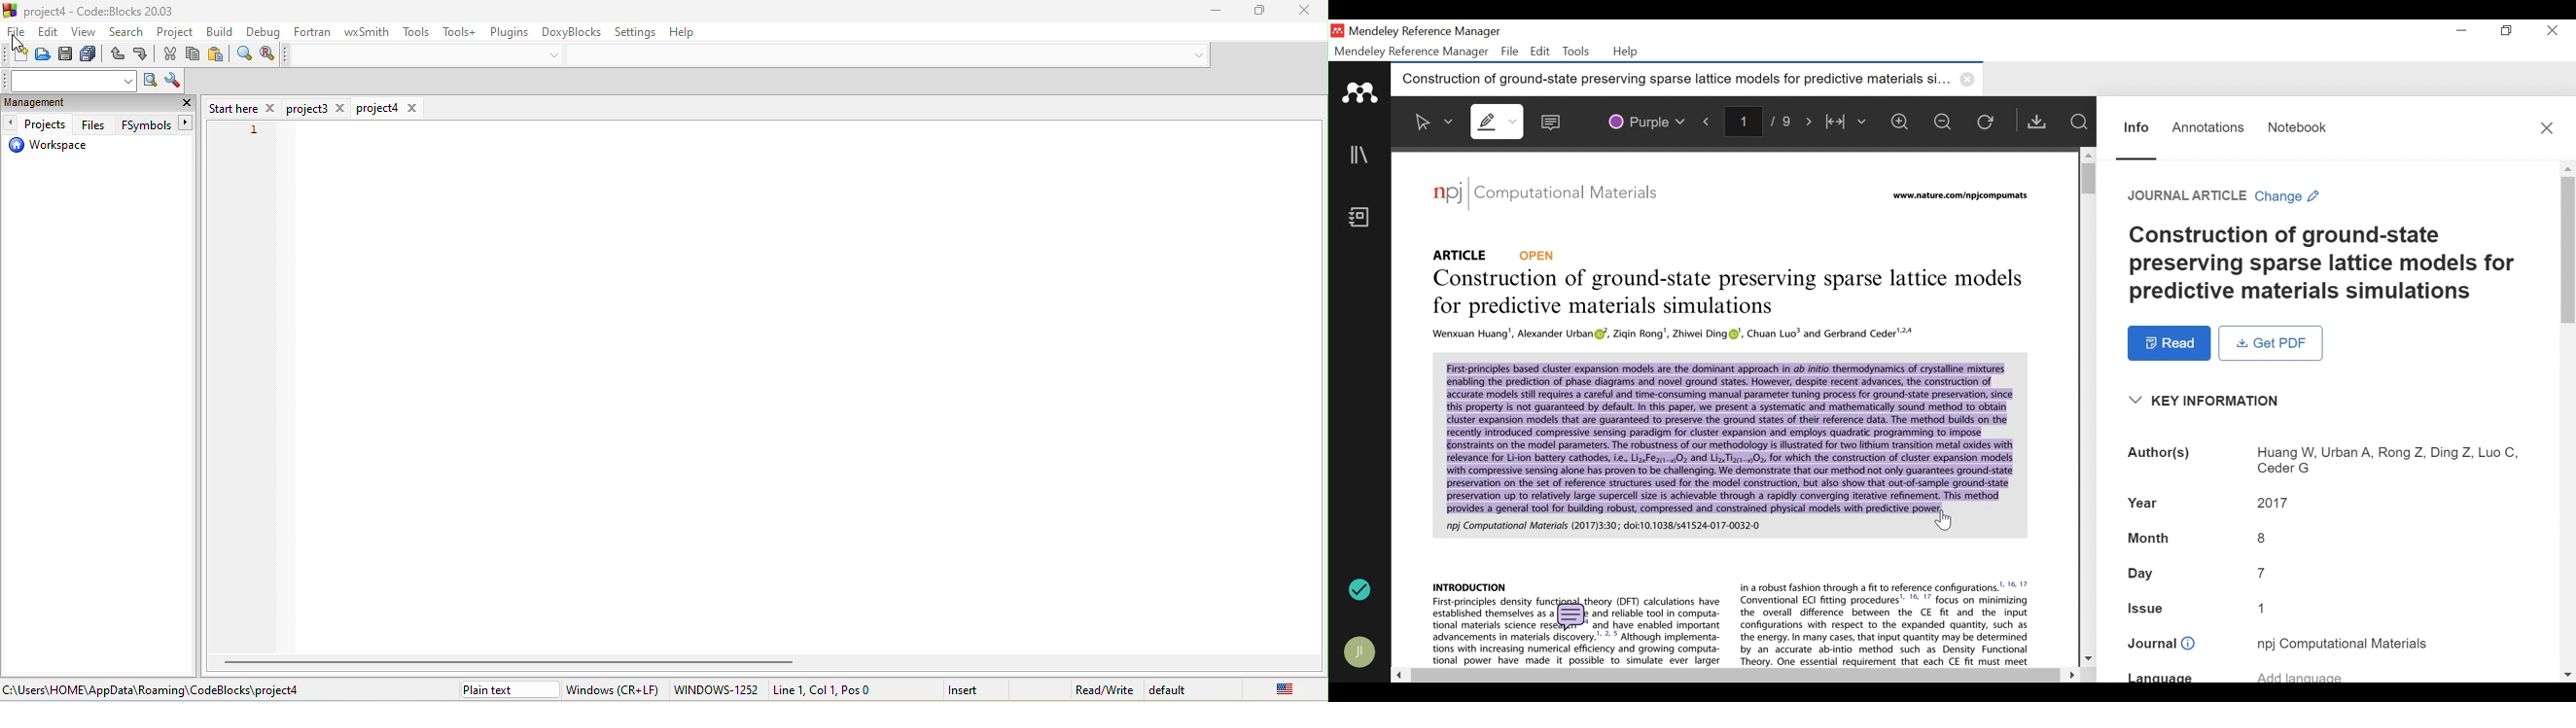 The height and width of the screenshot is (728, 2576). What do you see at coordinates (2224, 196) in the screenshot?
I see `Change Reference Type` at bounding box center [2224, 196].